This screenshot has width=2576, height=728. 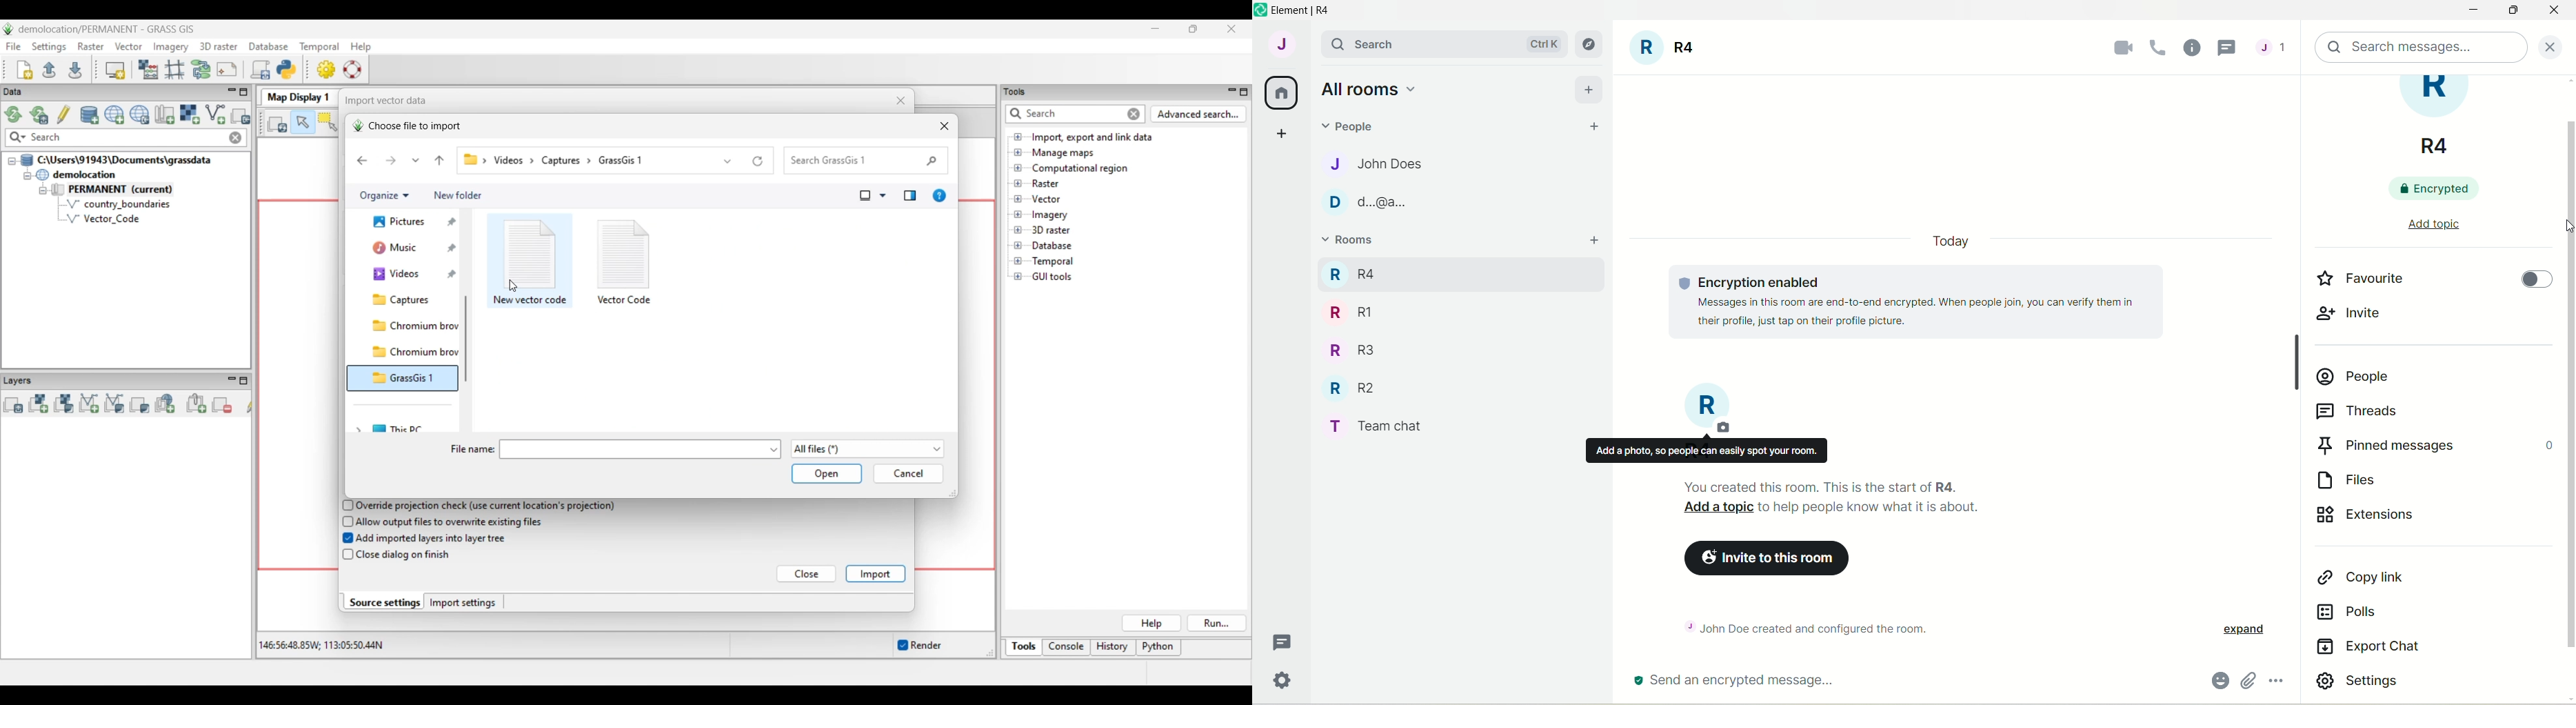 I want to click on threads, so click(x=2271, y=50).